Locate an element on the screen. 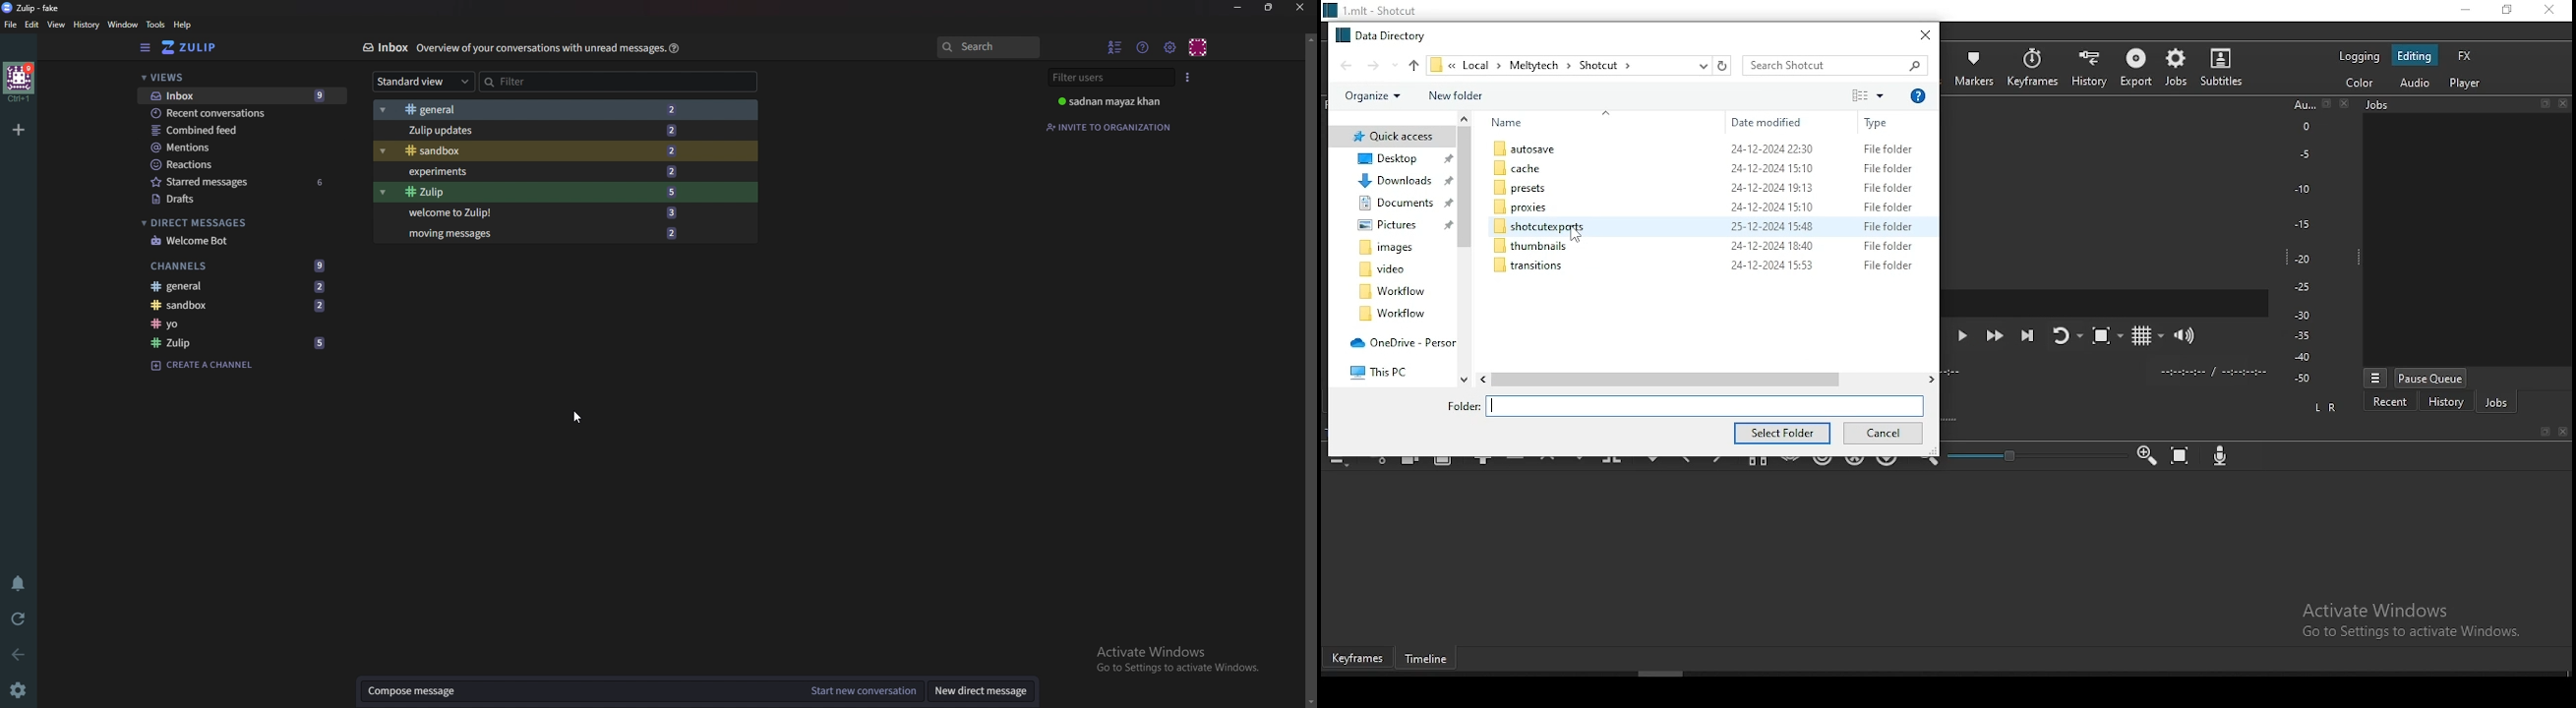  local folder is located at coordinates (1532, 188).